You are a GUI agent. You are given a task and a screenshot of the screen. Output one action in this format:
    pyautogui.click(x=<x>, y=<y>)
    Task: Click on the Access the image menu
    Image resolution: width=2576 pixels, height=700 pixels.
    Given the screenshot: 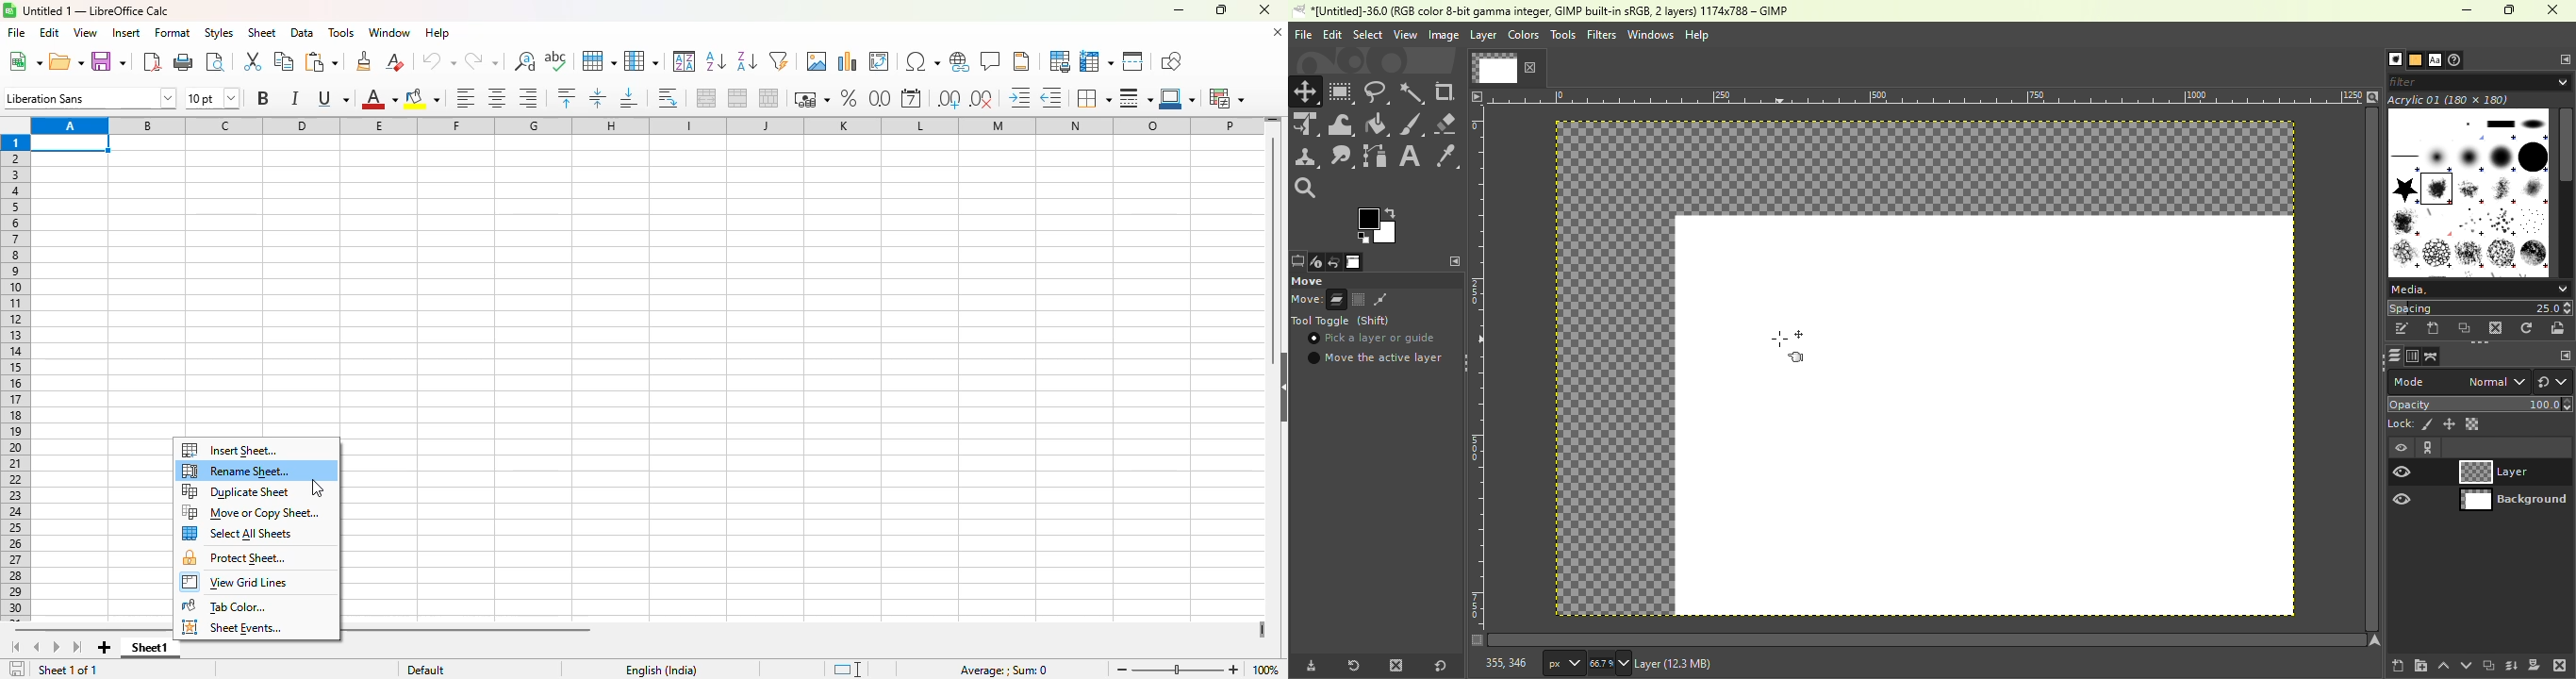 What is the action you would take?
    pyautogui.click(x=1477, y=95)
    